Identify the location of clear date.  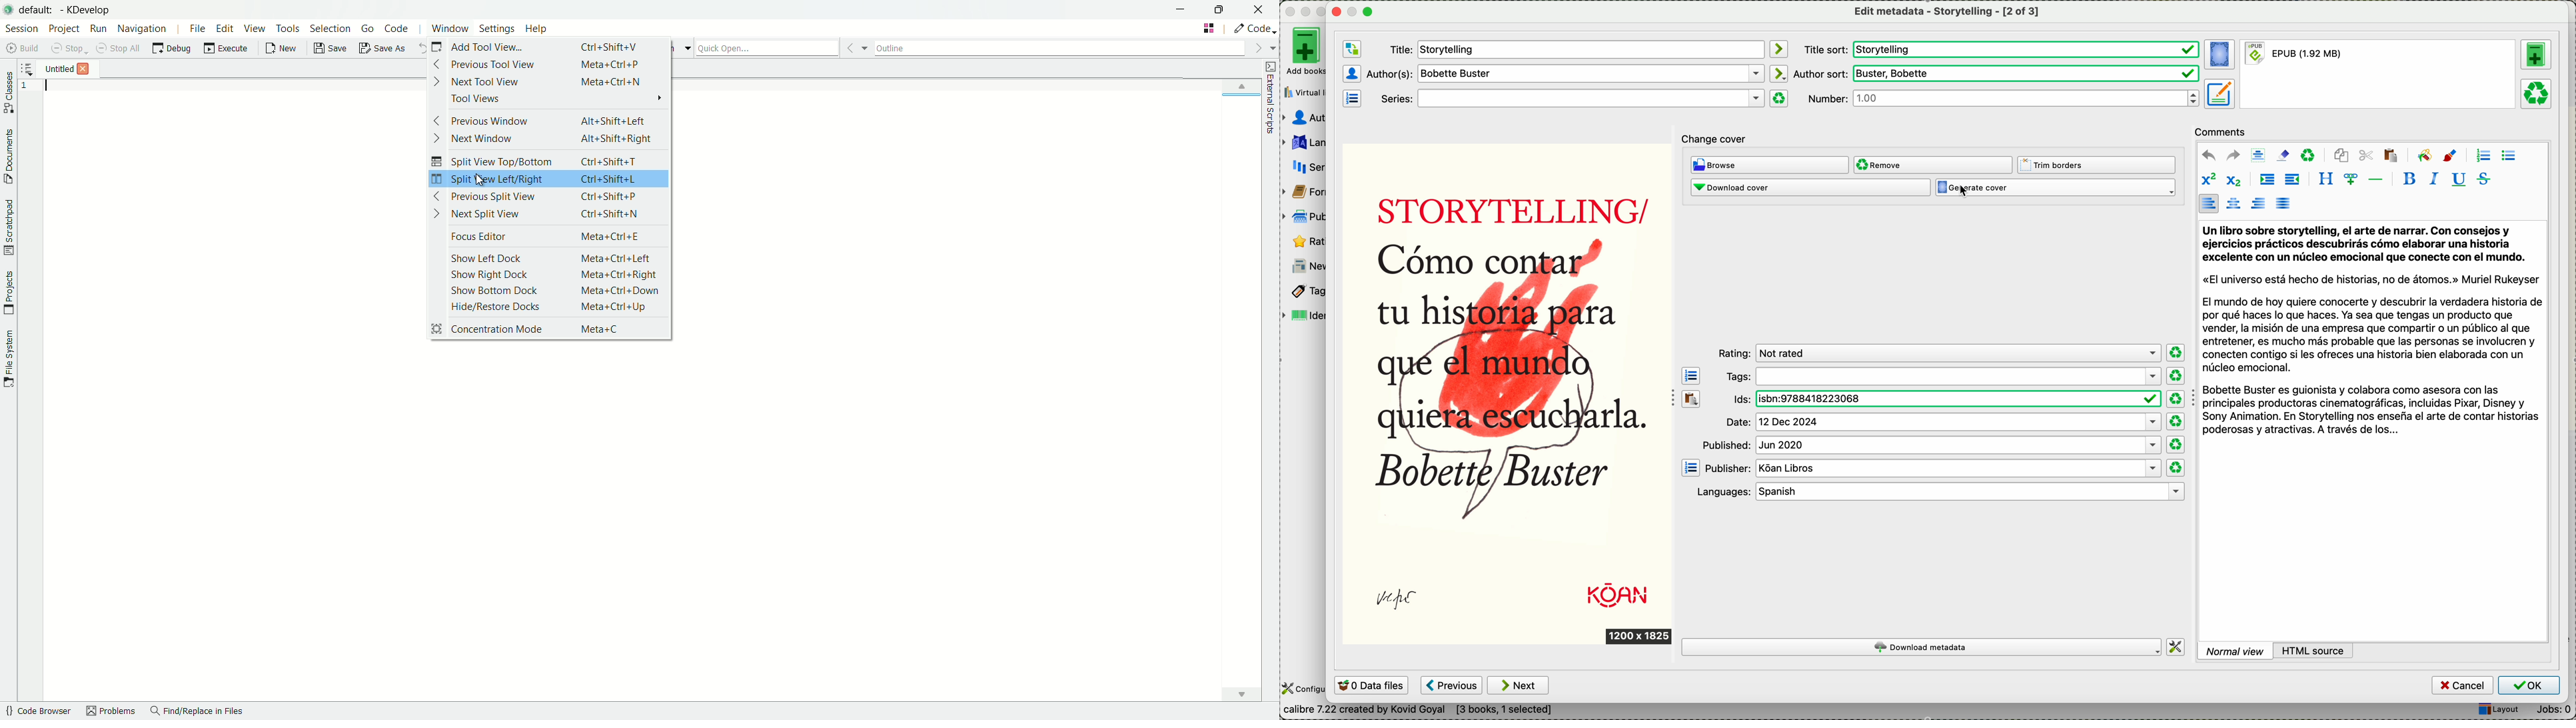
(2175, 352).